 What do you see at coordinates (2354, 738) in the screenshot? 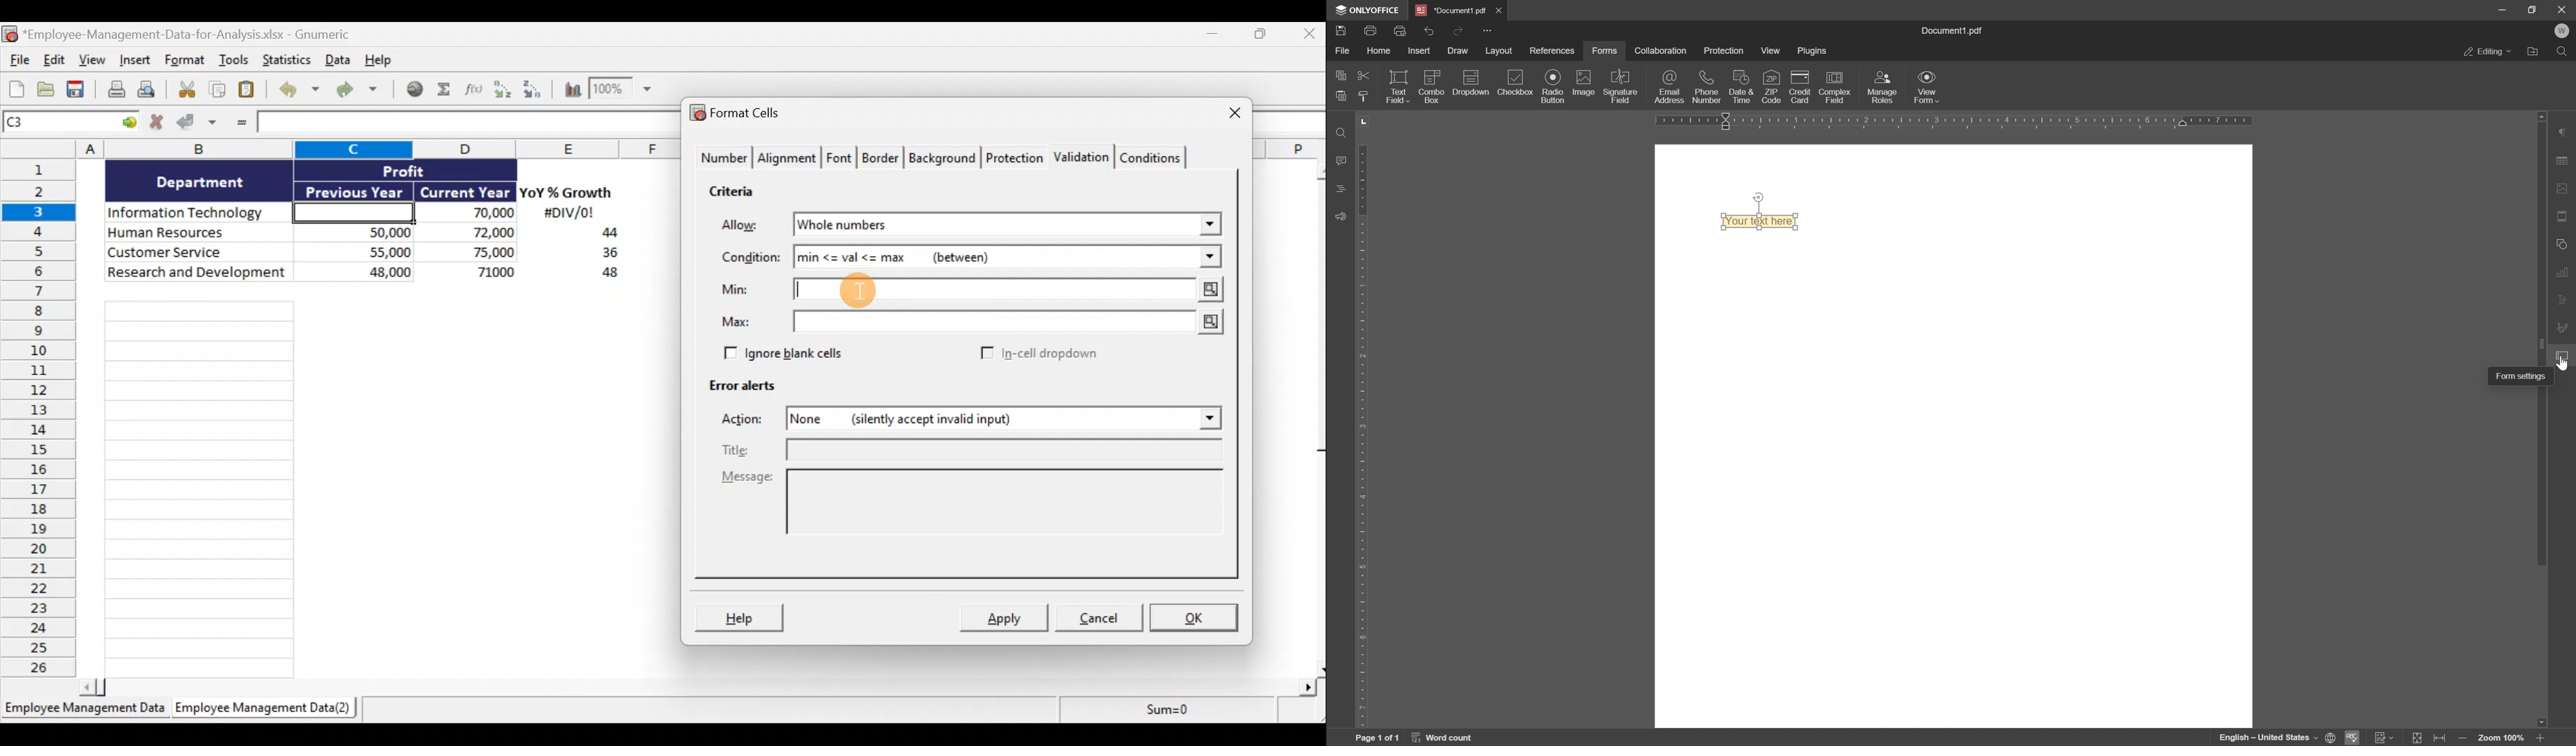
I see `spell checking` at bounding box center [2354, 738].